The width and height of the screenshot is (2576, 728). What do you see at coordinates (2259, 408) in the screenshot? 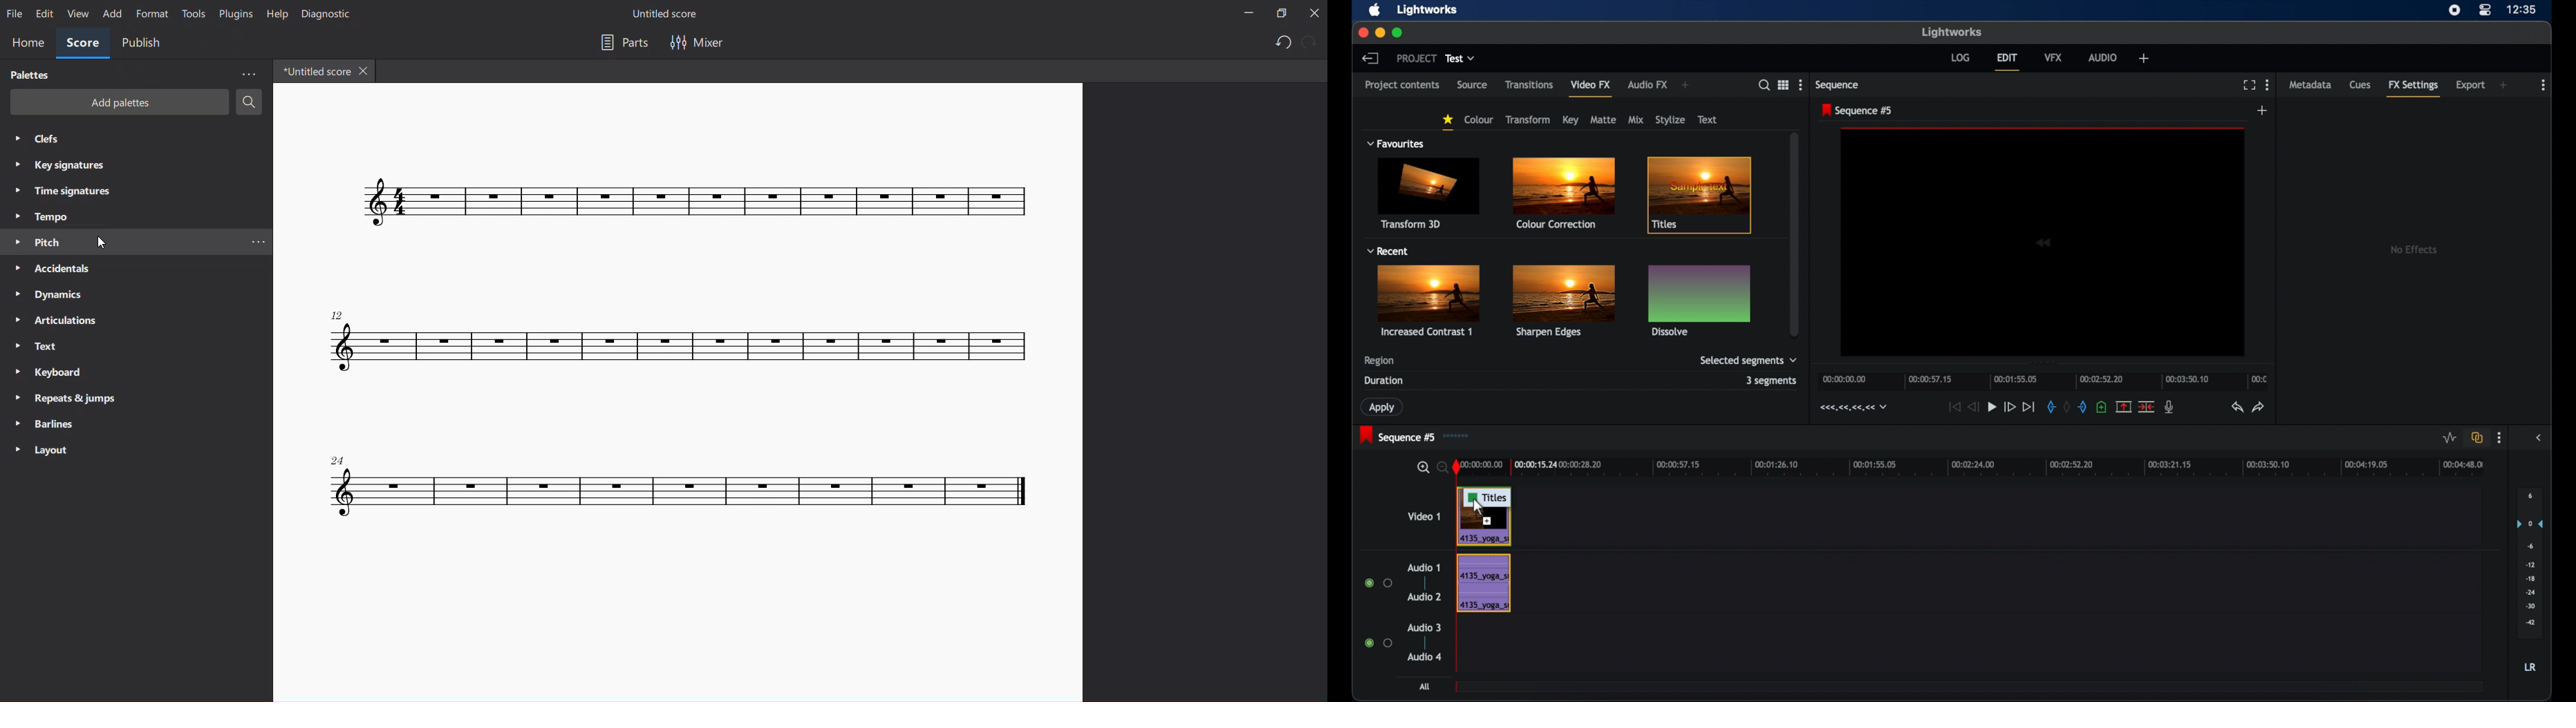
I see `redo` at bounding box center [2259, 408].